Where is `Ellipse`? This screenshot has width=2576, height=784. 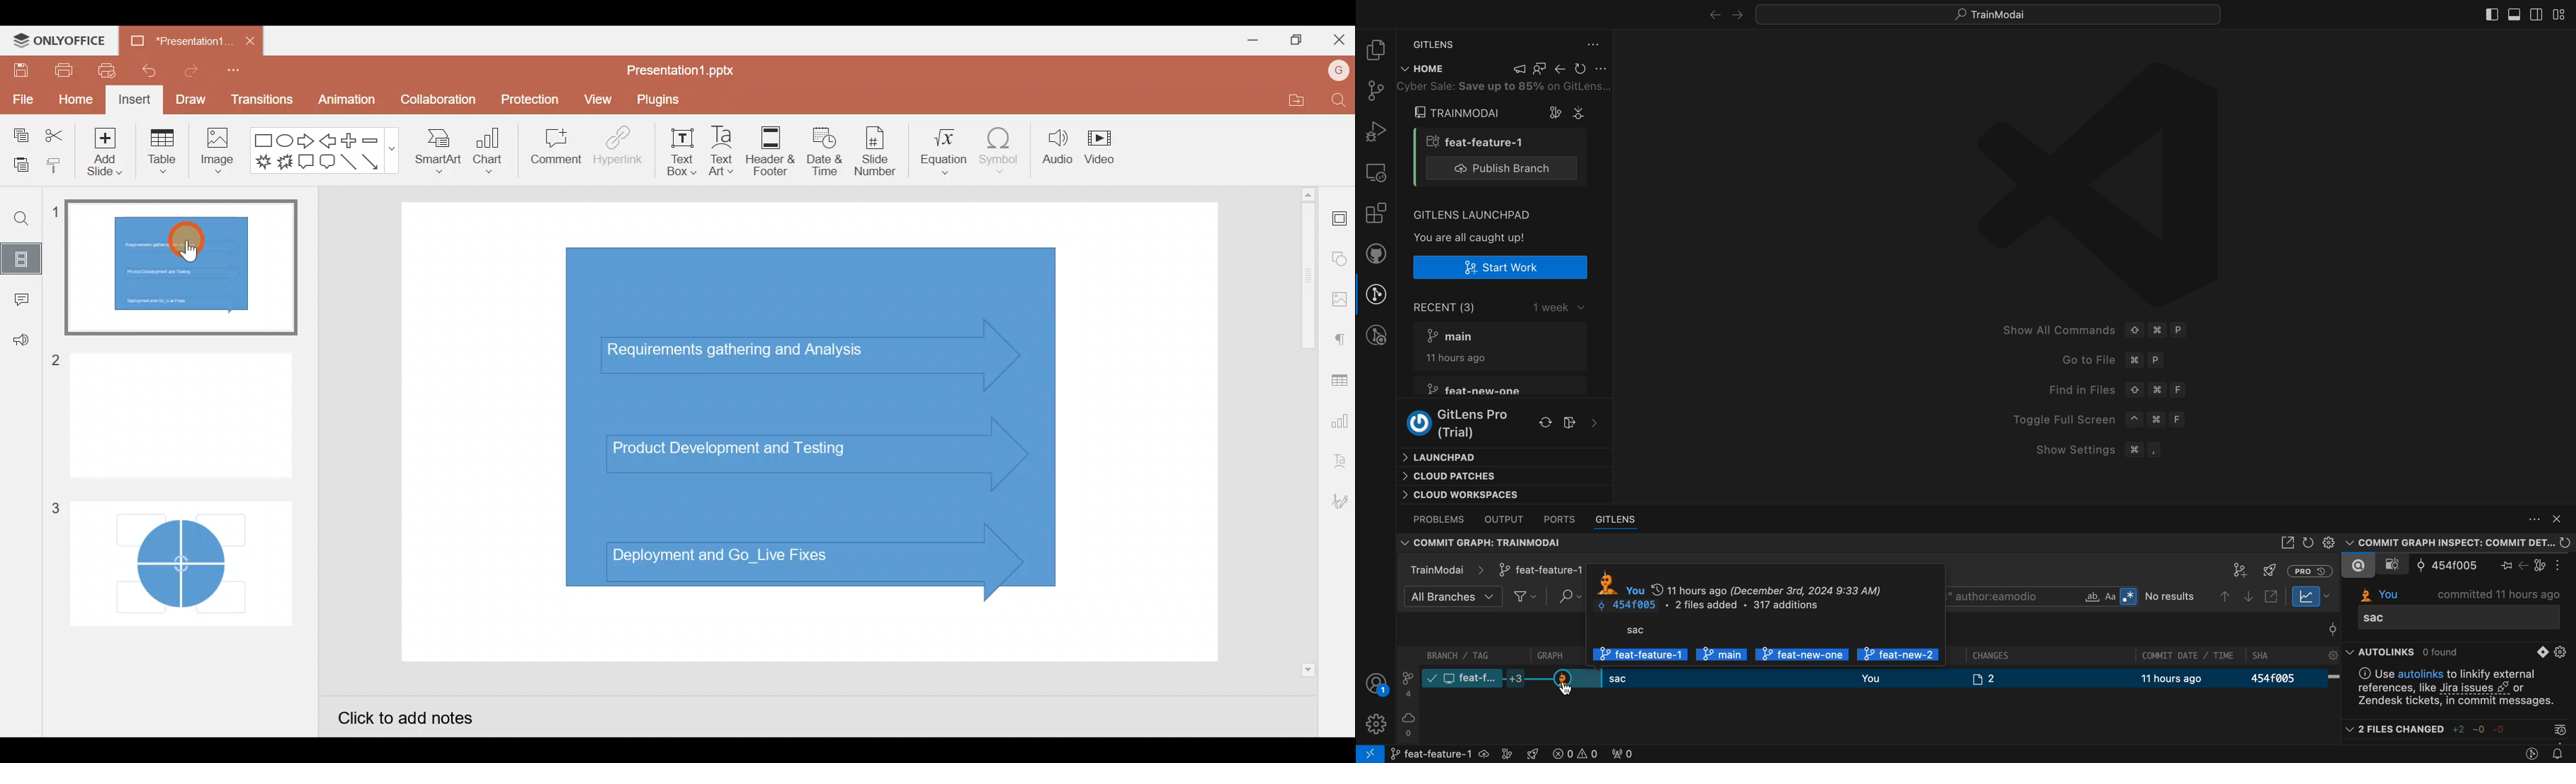
Ellipse is located at coordinates (284, 142).